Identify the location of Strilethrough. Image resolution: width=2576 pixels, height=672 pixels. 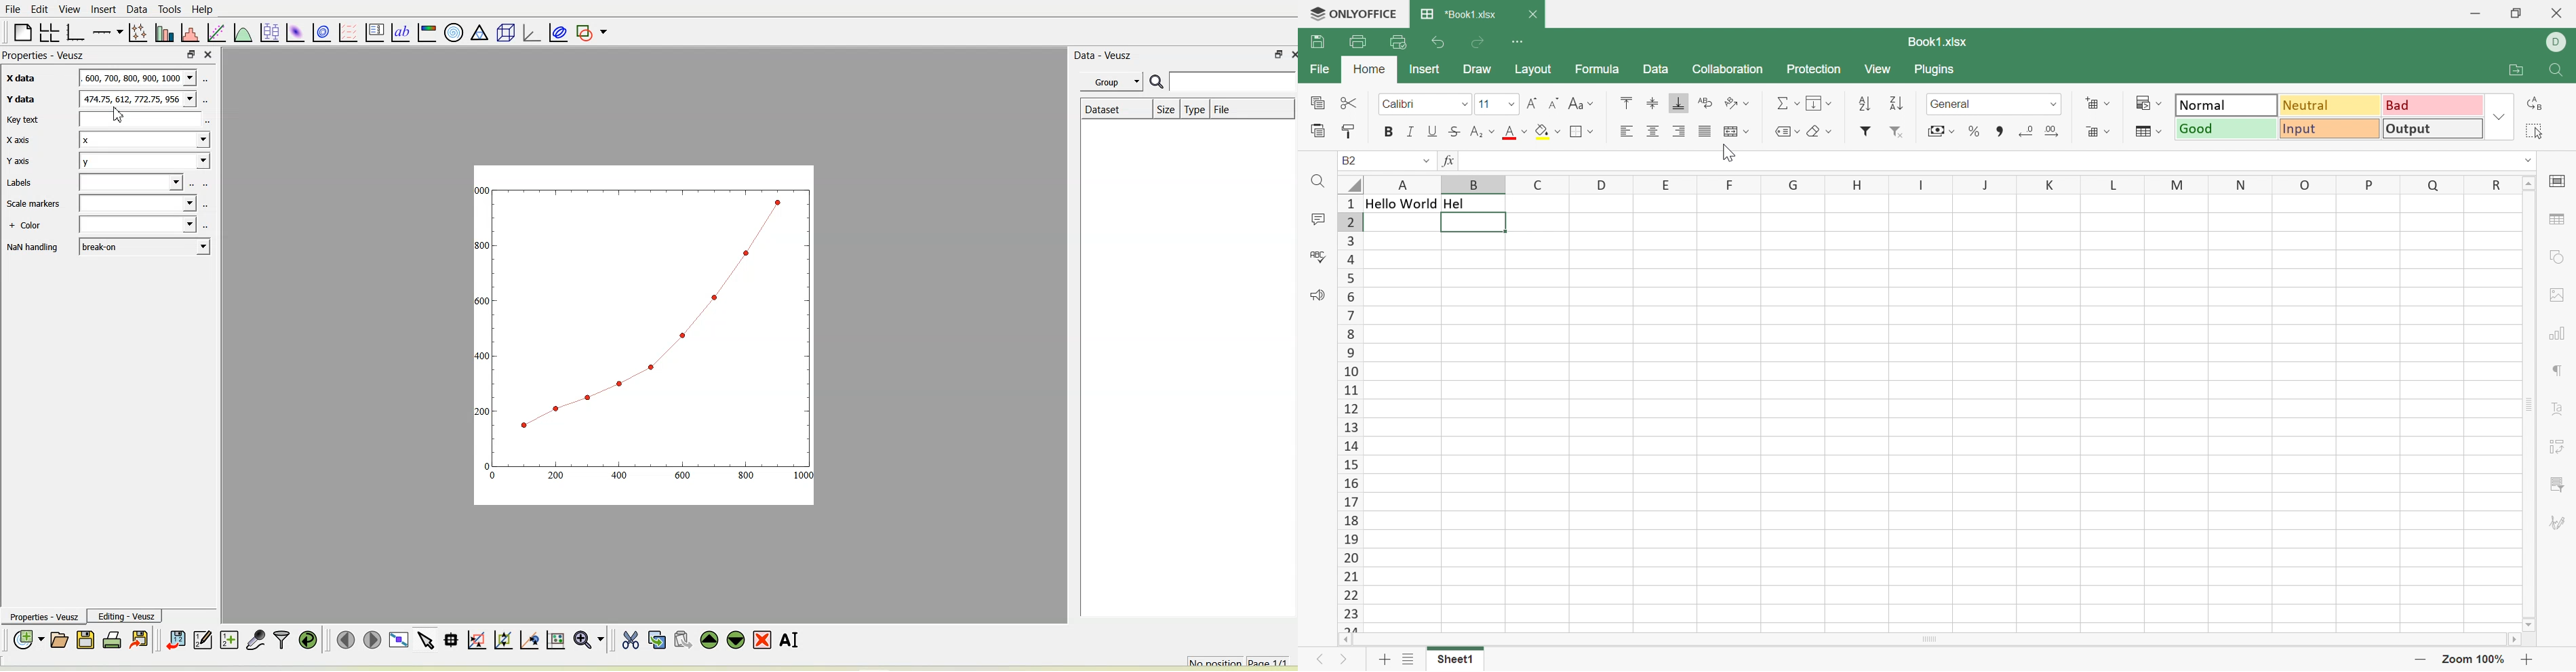
(1452, 131).